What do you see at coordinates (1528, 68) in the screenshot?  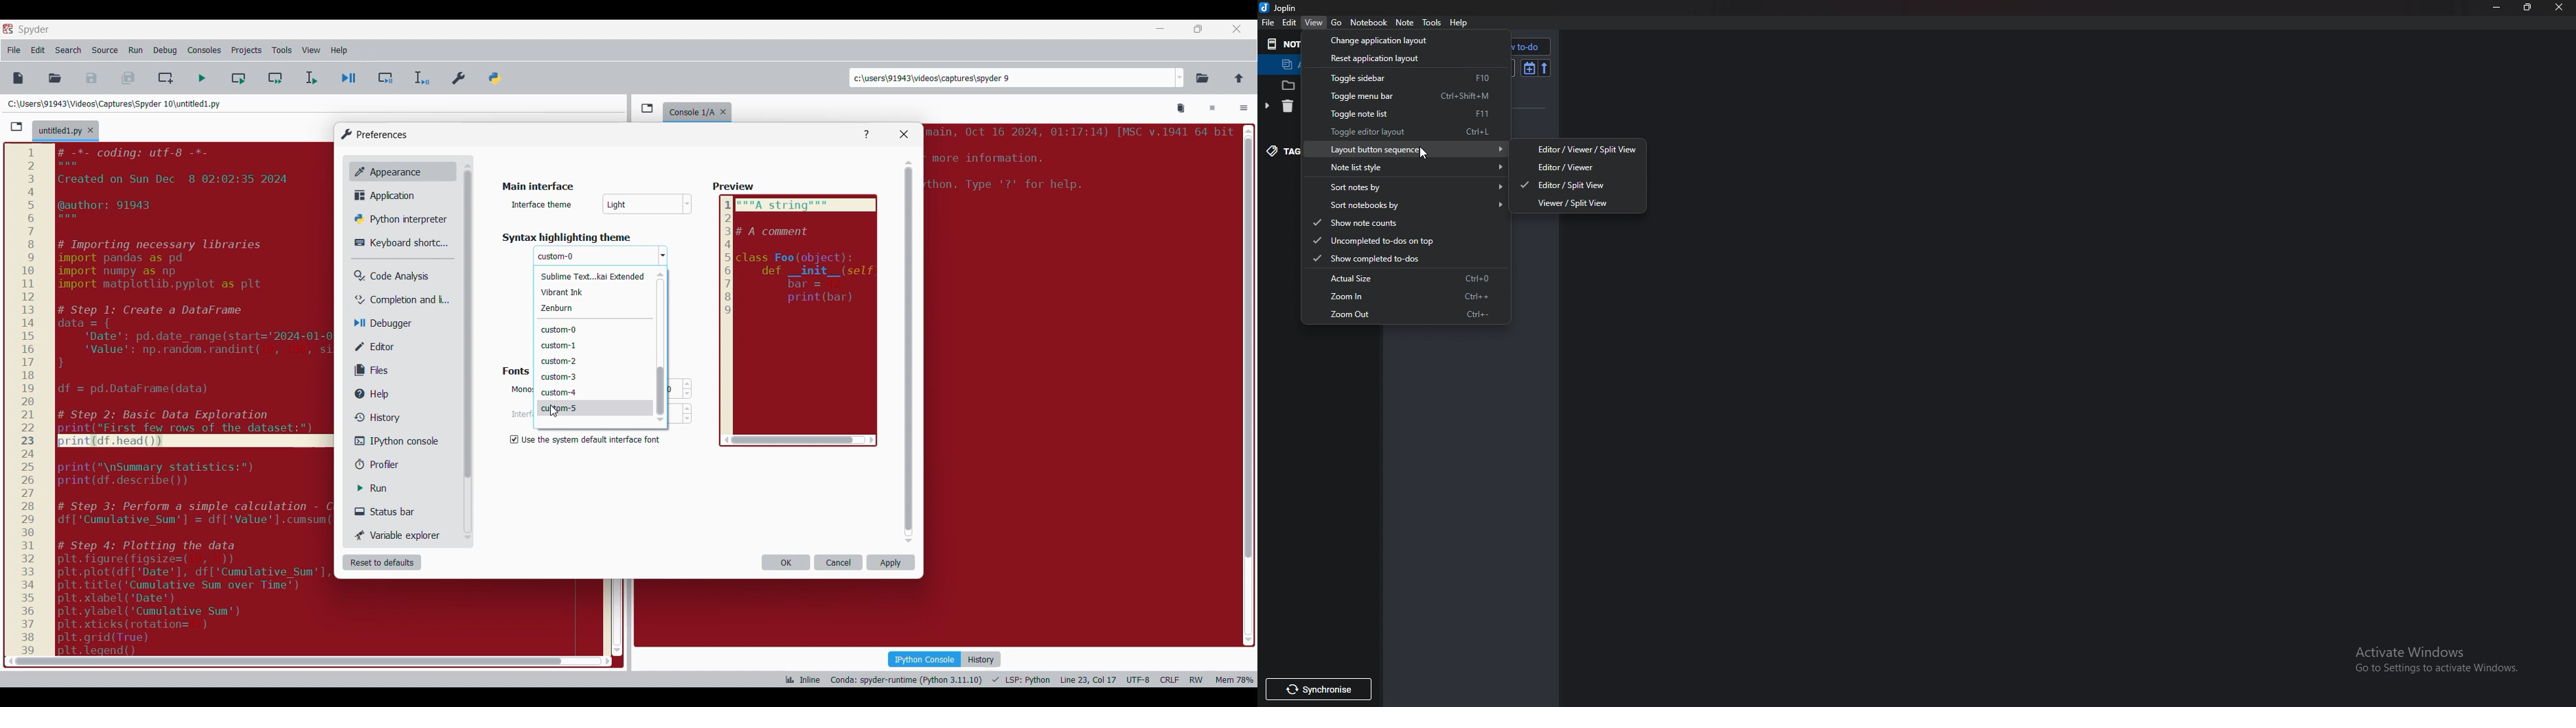 I see `Toggle sort order` at bounding box center [1528, 68].